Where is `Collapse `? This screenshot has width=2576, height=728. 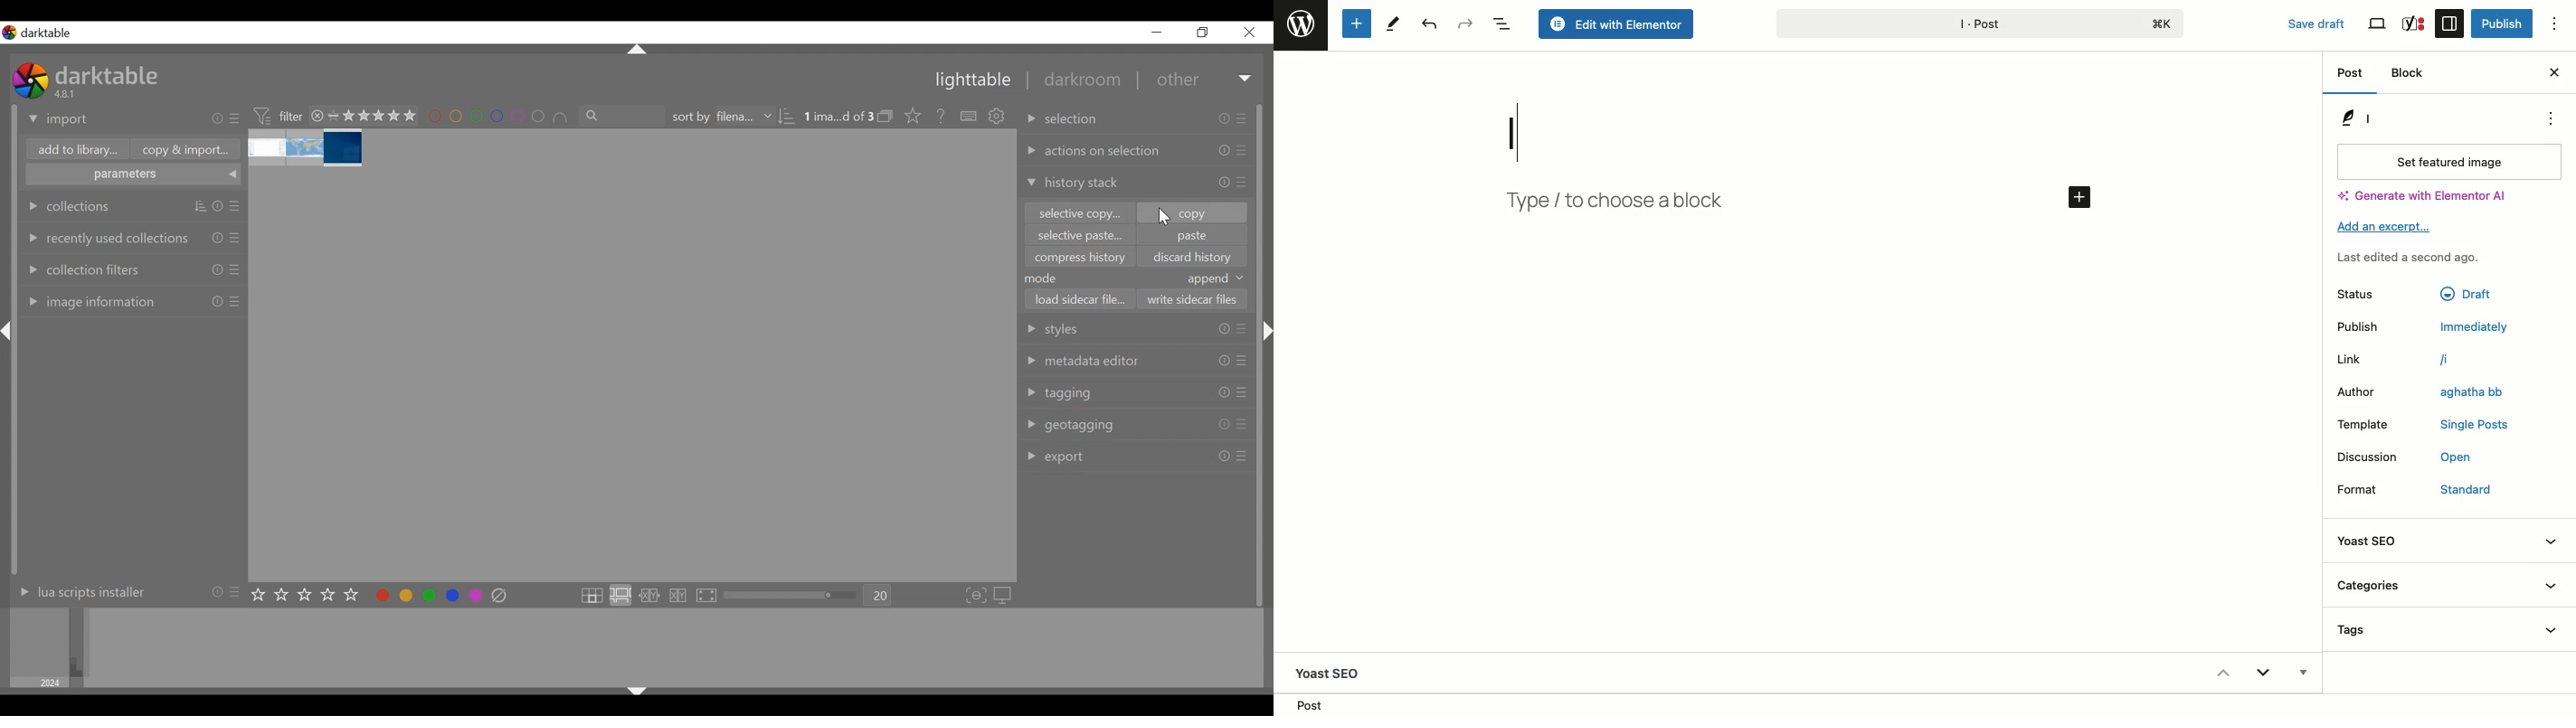
Collapse  is located at coordinates (1268, 331).